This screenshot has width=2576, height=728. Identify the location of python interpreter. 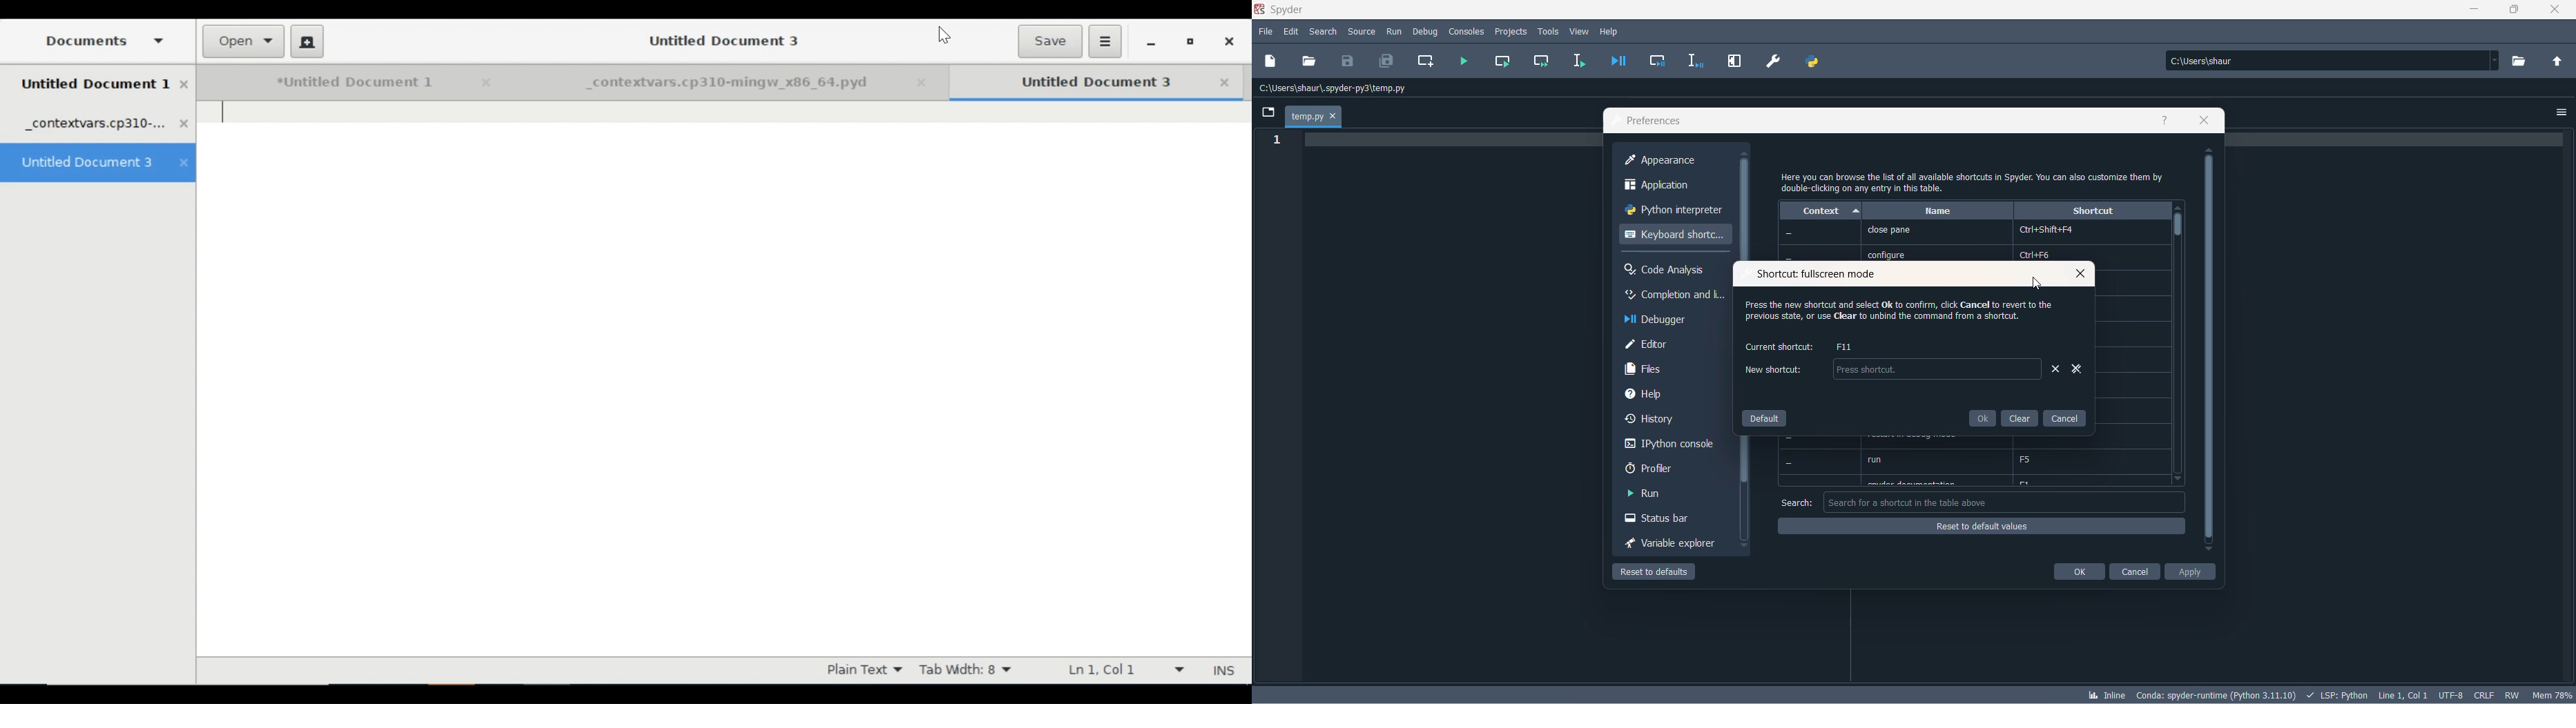
(1673, 212).